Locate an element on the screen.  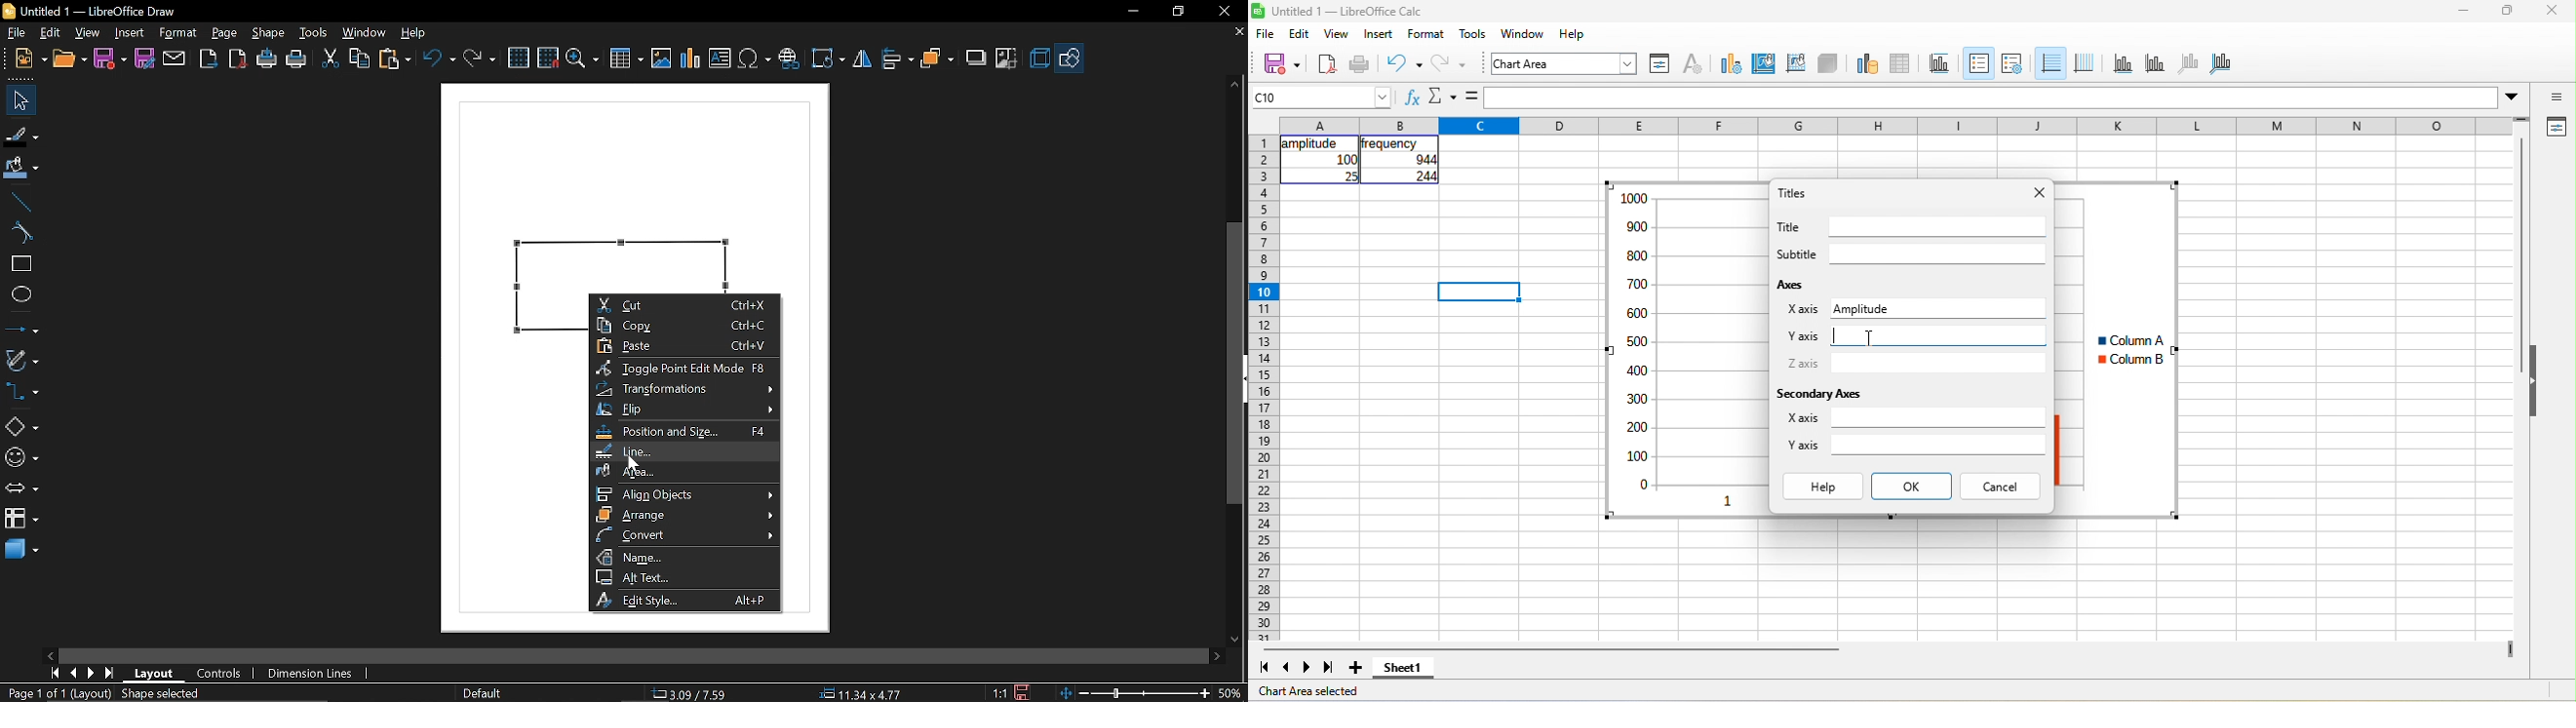
horizontal scroll bar is located at coordinates (1551, 649).